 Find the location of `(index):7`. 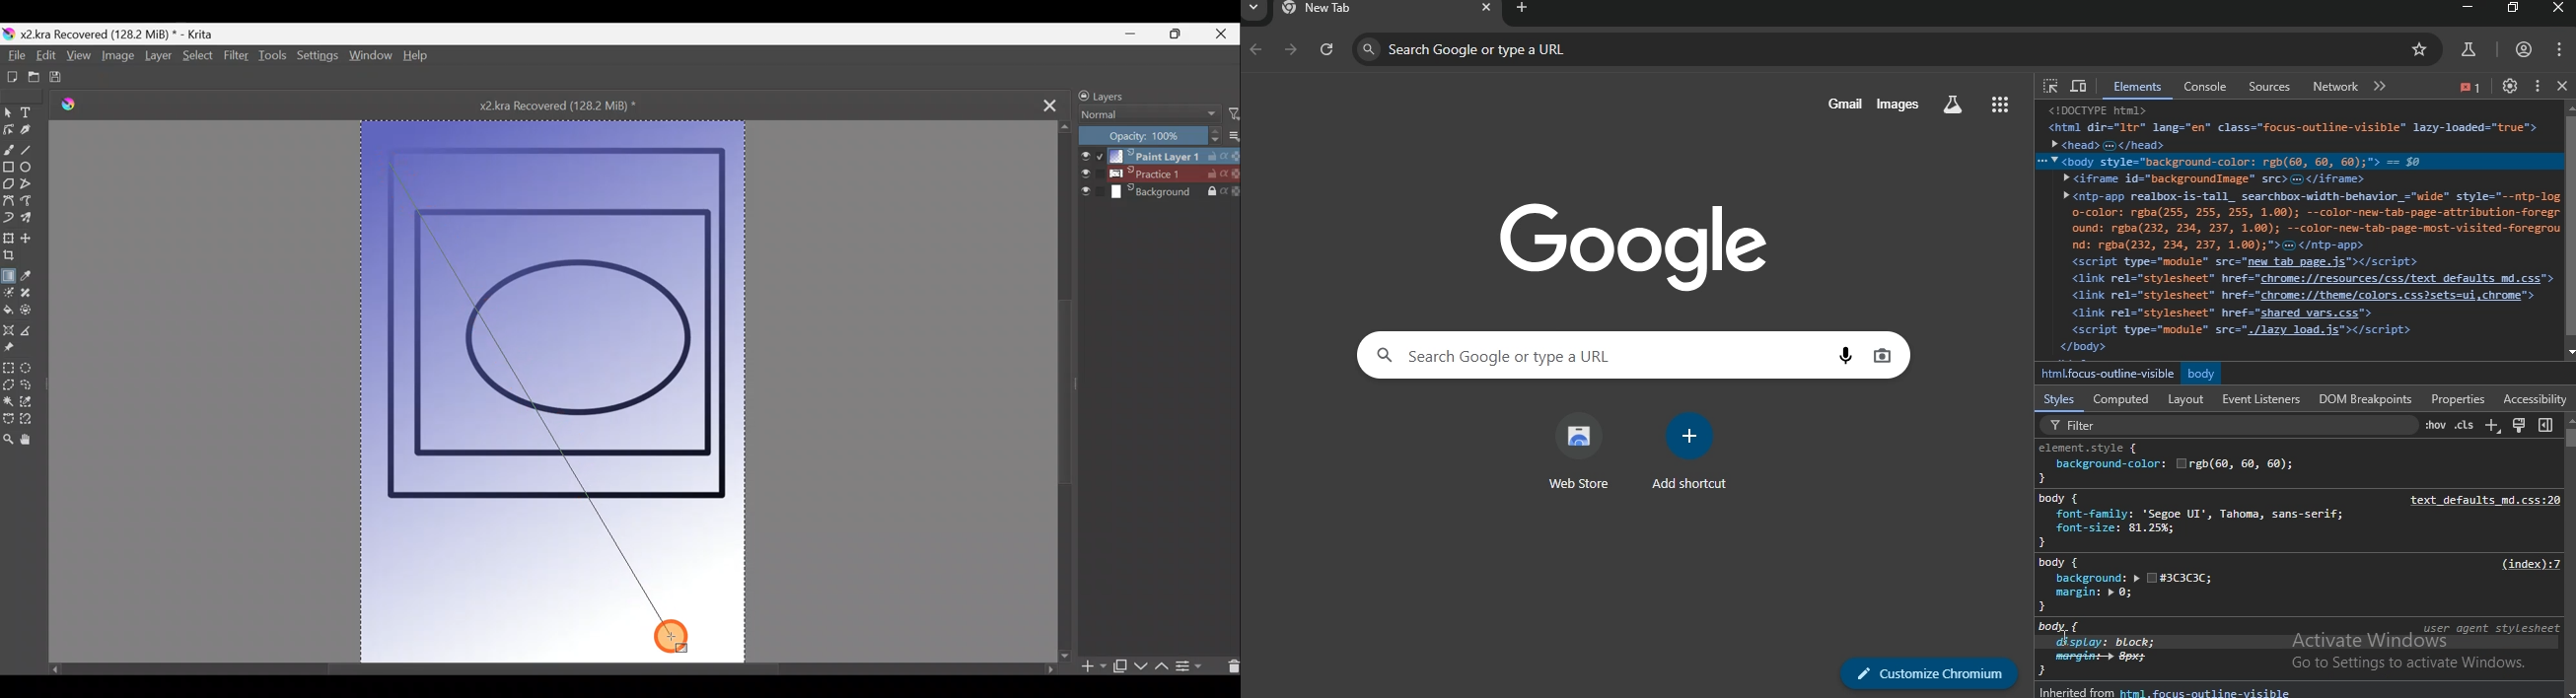

(index):7 is located at coordinates (2529, 565).